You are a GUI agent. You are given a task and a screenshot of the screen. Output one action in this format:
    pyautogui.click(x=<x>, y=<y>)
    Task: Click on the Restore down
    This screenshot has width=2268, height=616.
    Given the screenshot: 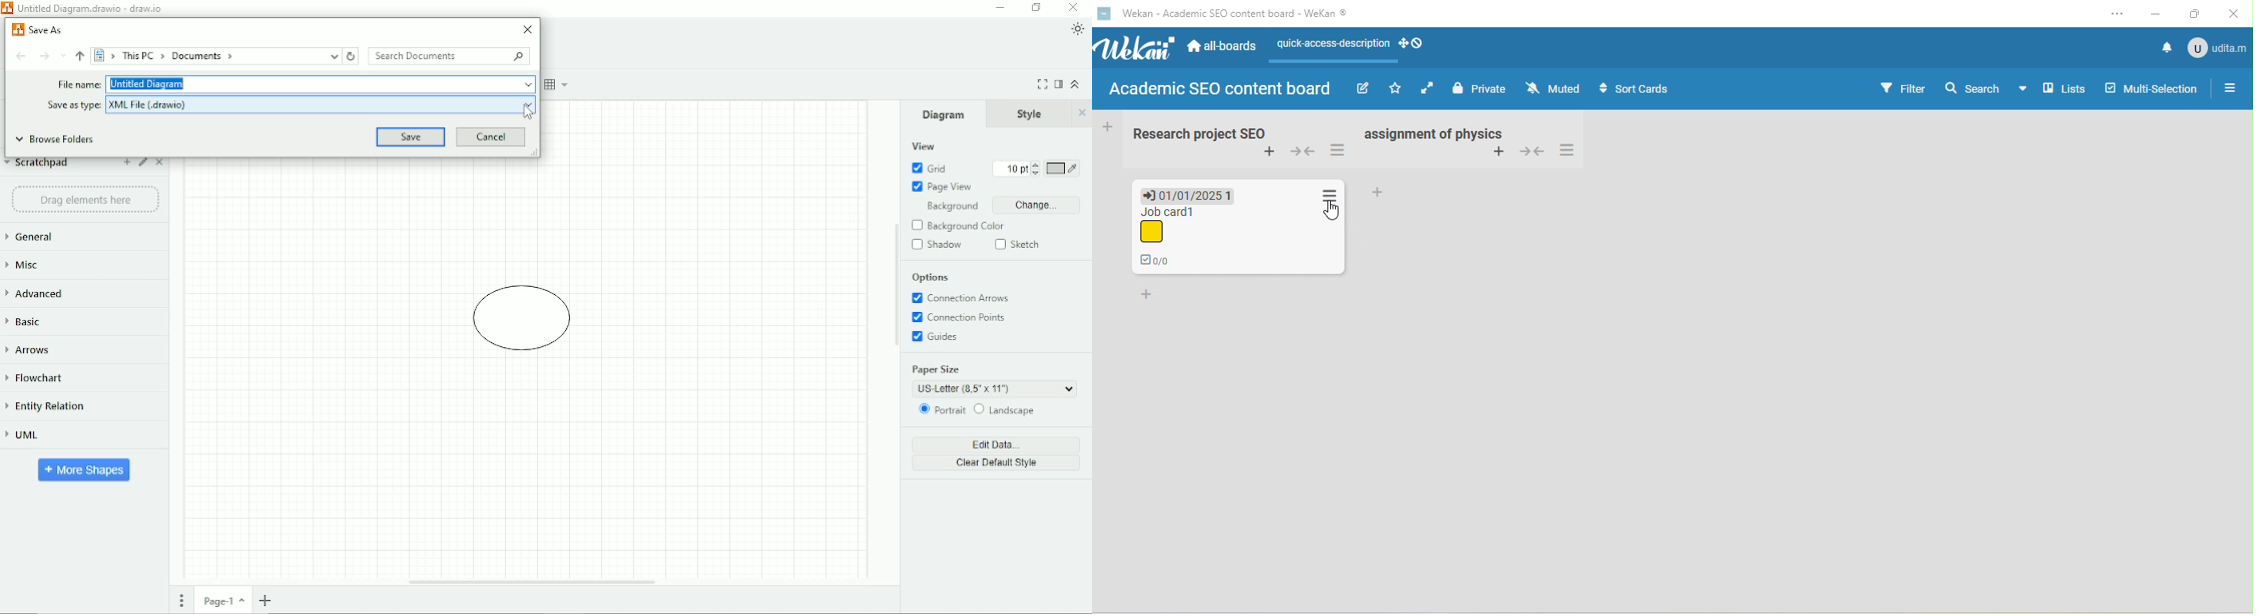 What is the action you would take?
    pyautogui.click(x=1036, y=8)
    